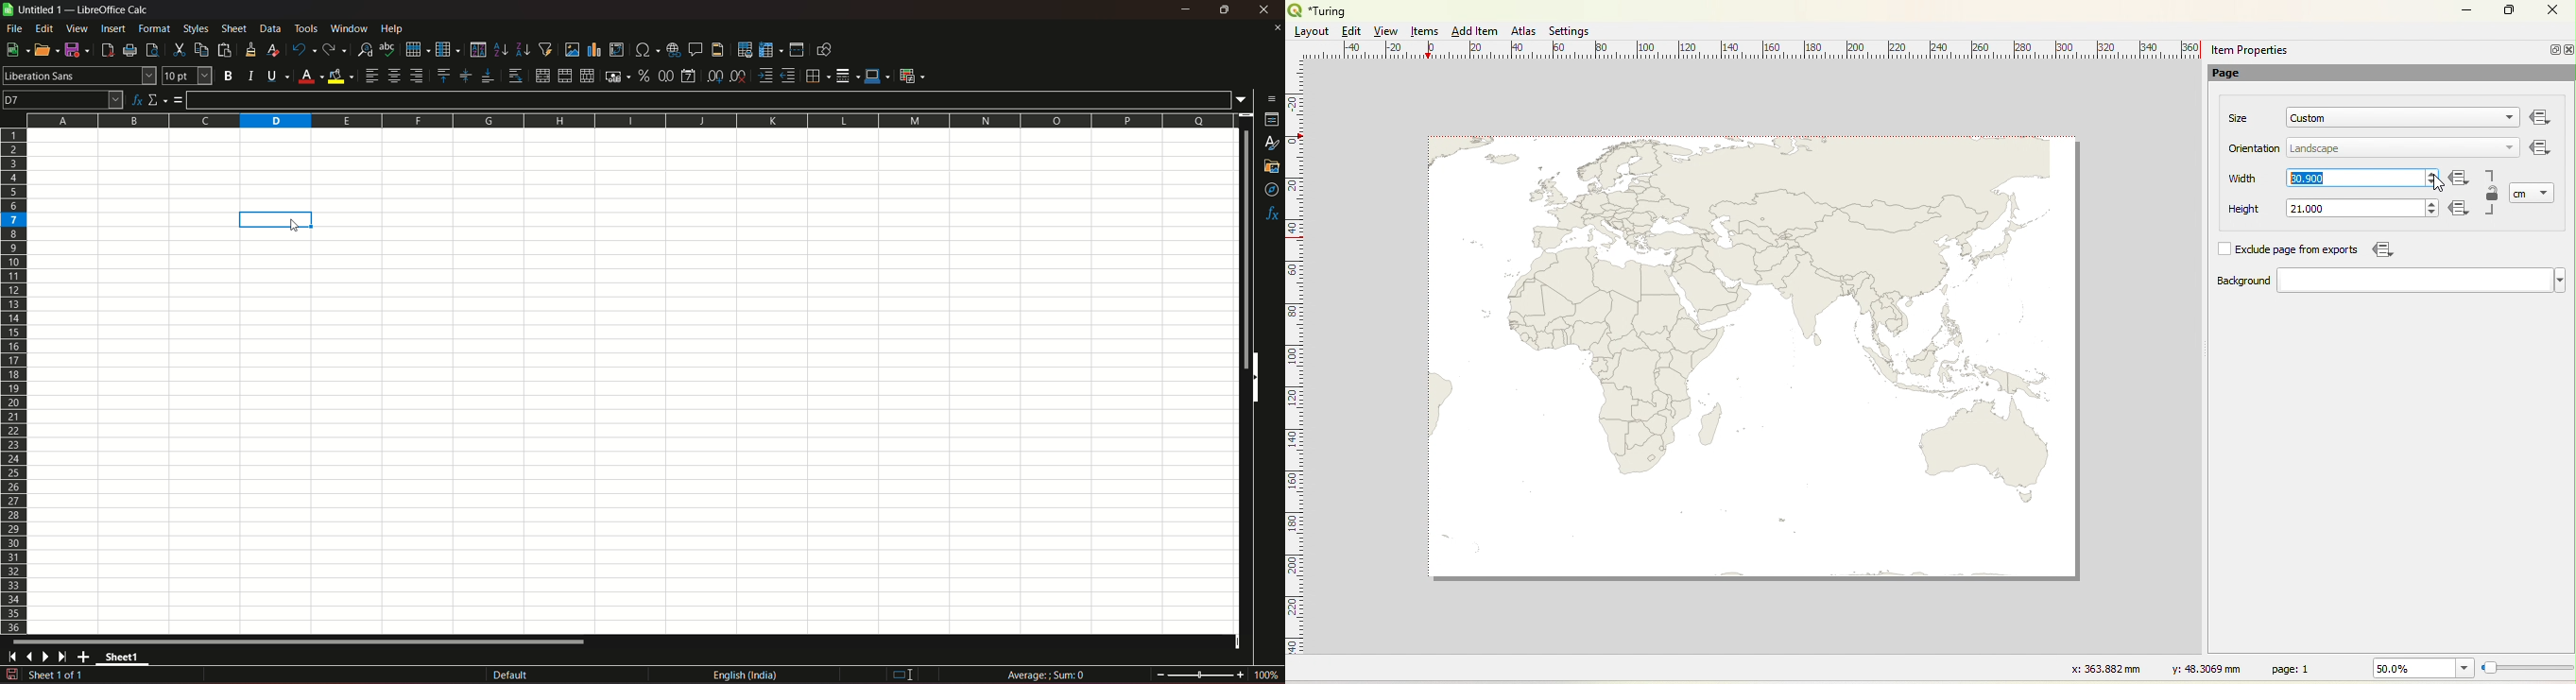 The height and width of the screenshot is (700, 2576). What do you see at coordinates (771, 50) in the screenshot?
I see `freeze row & column` at bounding box center [771, 50].